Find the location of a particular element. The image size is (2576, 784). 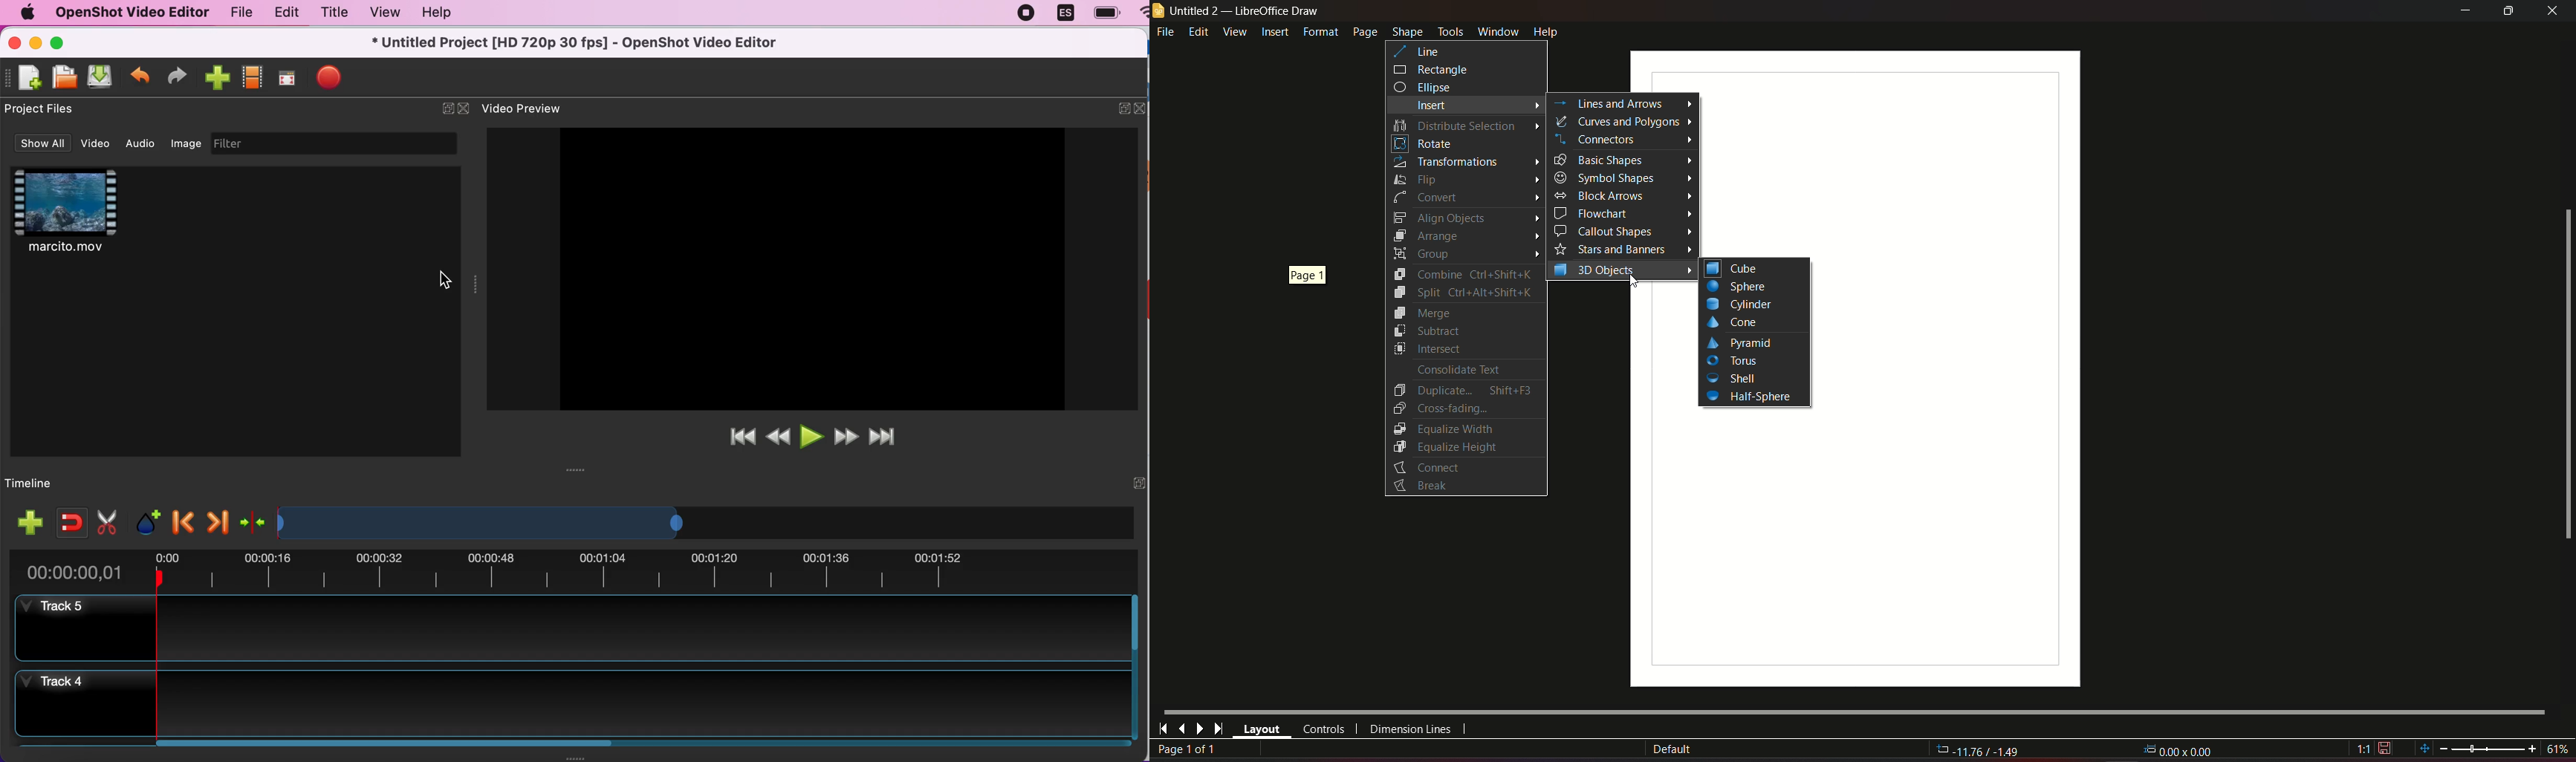

Duplicate is located at coordinates (1463, 390).